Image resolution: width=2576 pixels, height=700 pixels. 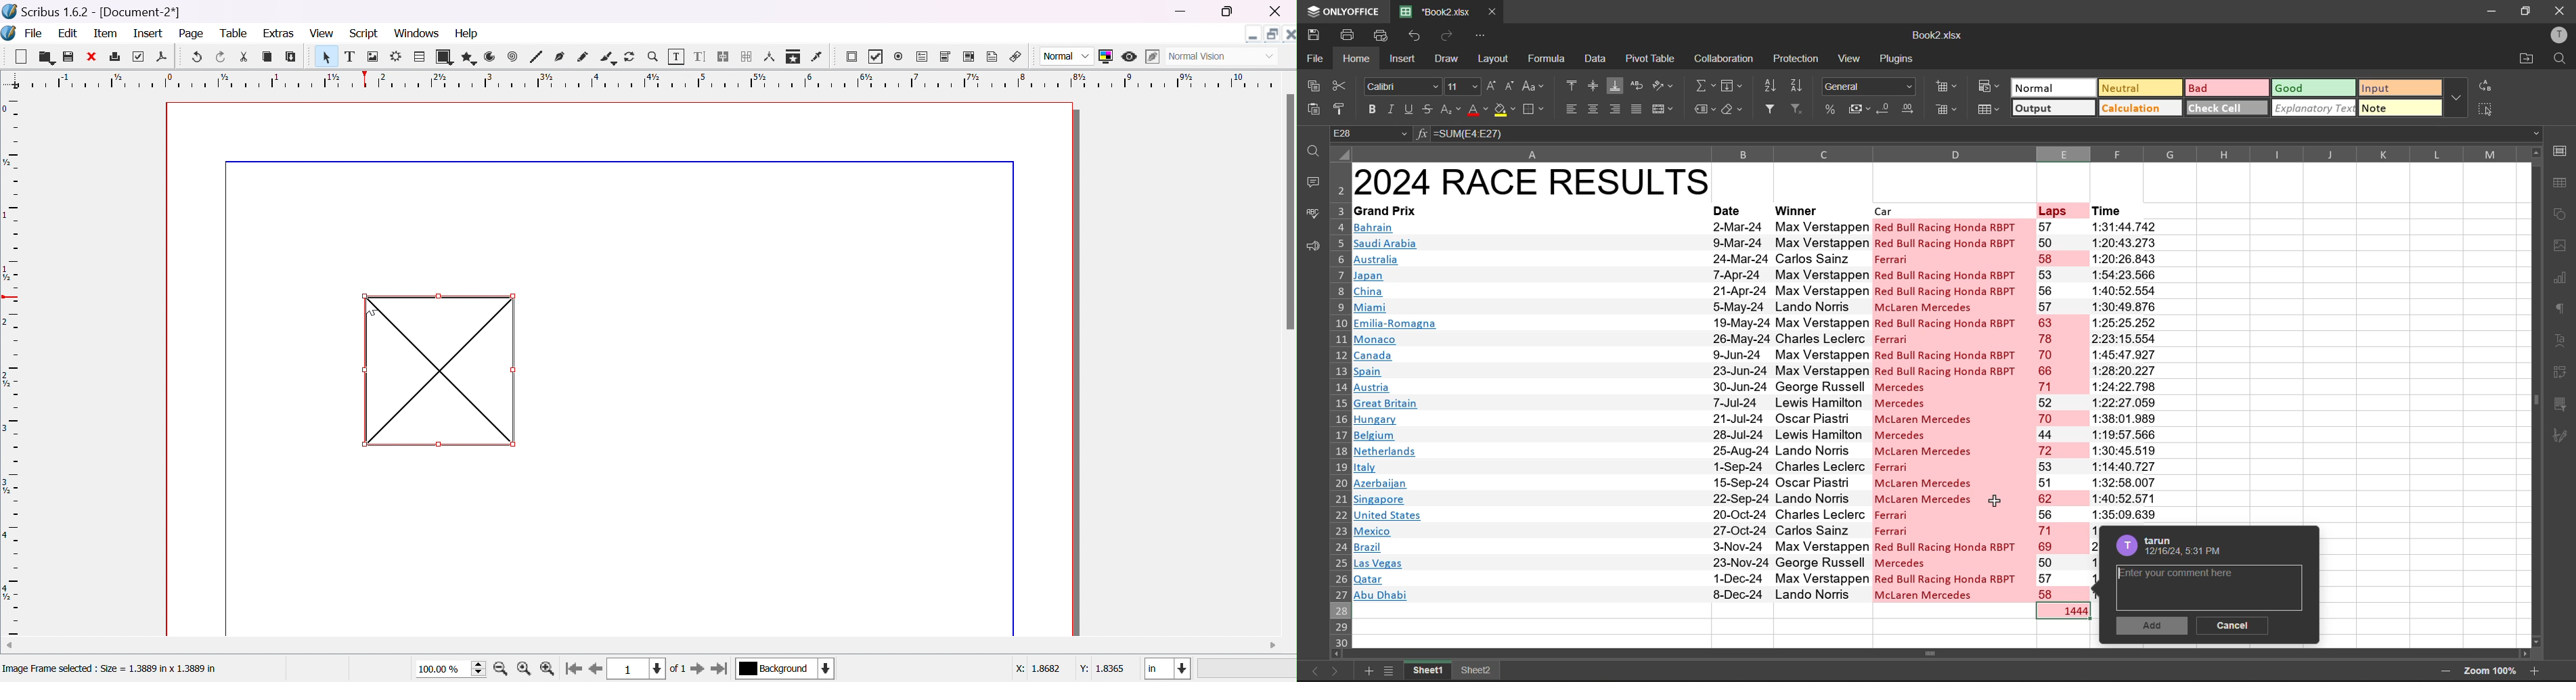 What do you see at coordinates (8, 644) in the screenshot?
I see `scroll left` at bounding box center [8, 644].